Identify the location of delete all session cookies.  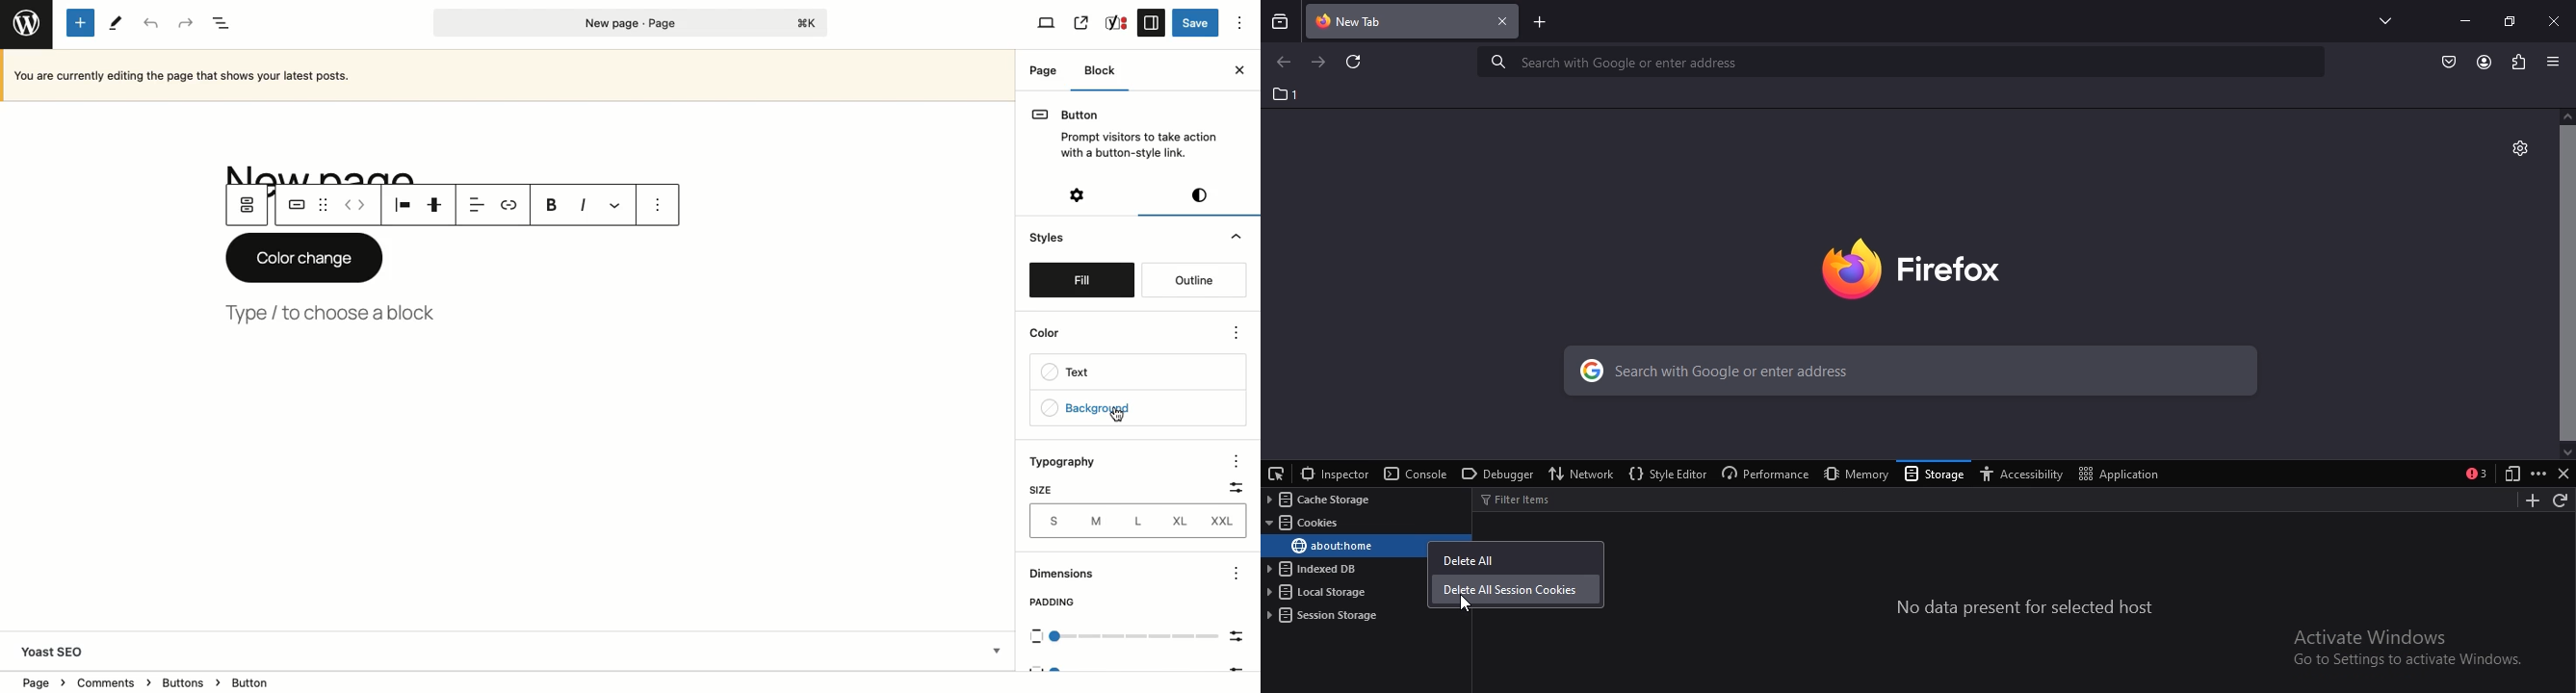
(1514, 591).